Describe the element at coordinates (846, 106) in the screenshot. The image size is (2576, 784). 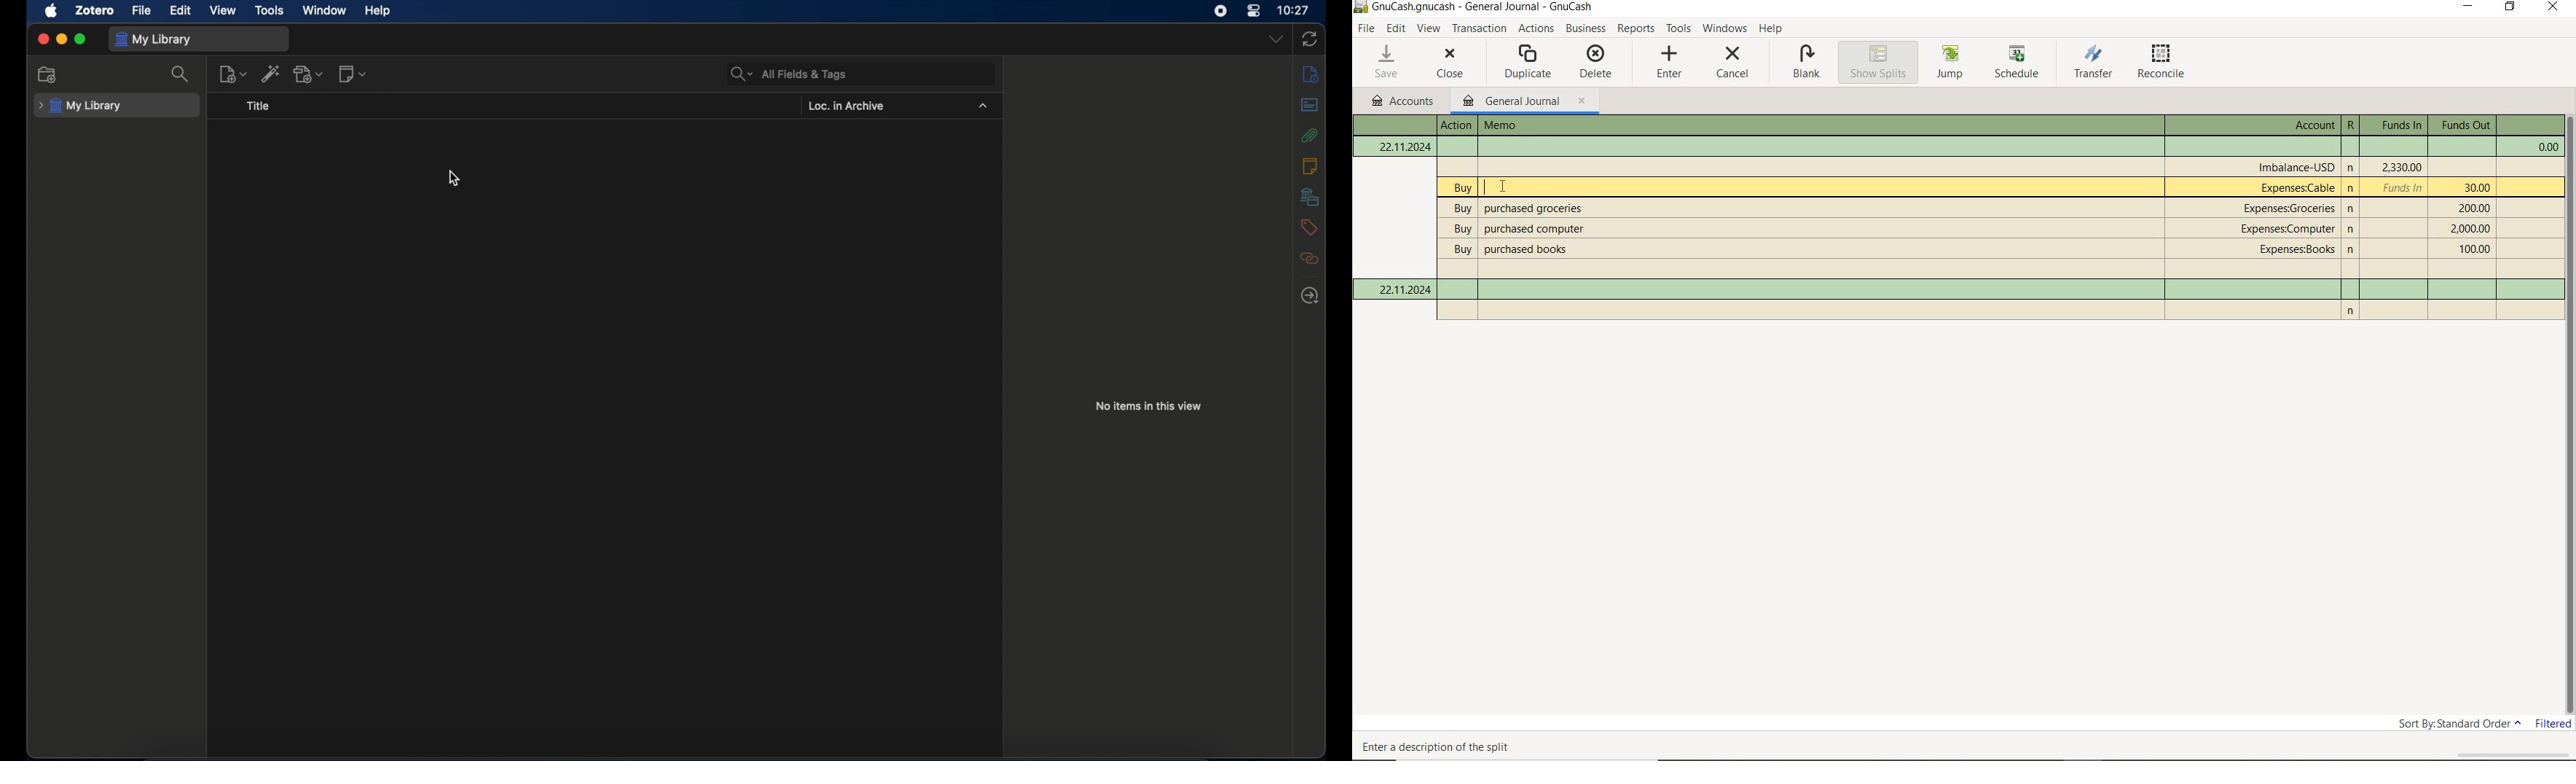
I see `loc. in archive` at that location.